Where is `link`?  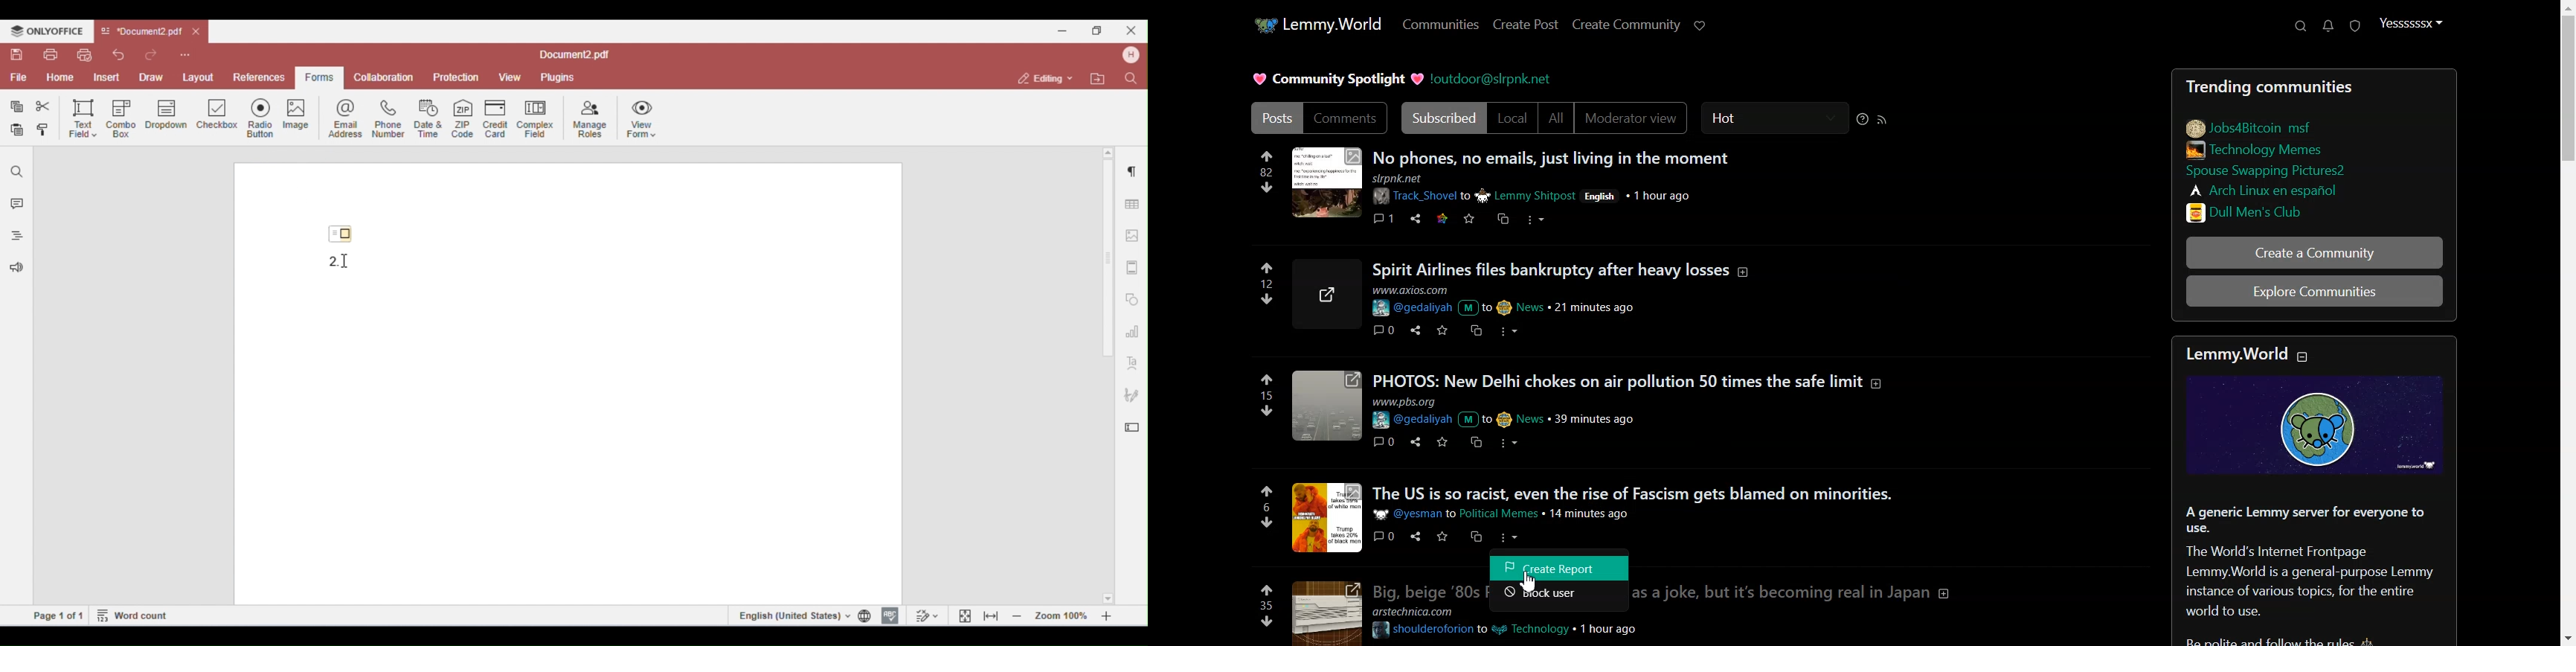
link is located at coordinates (2287, 211).